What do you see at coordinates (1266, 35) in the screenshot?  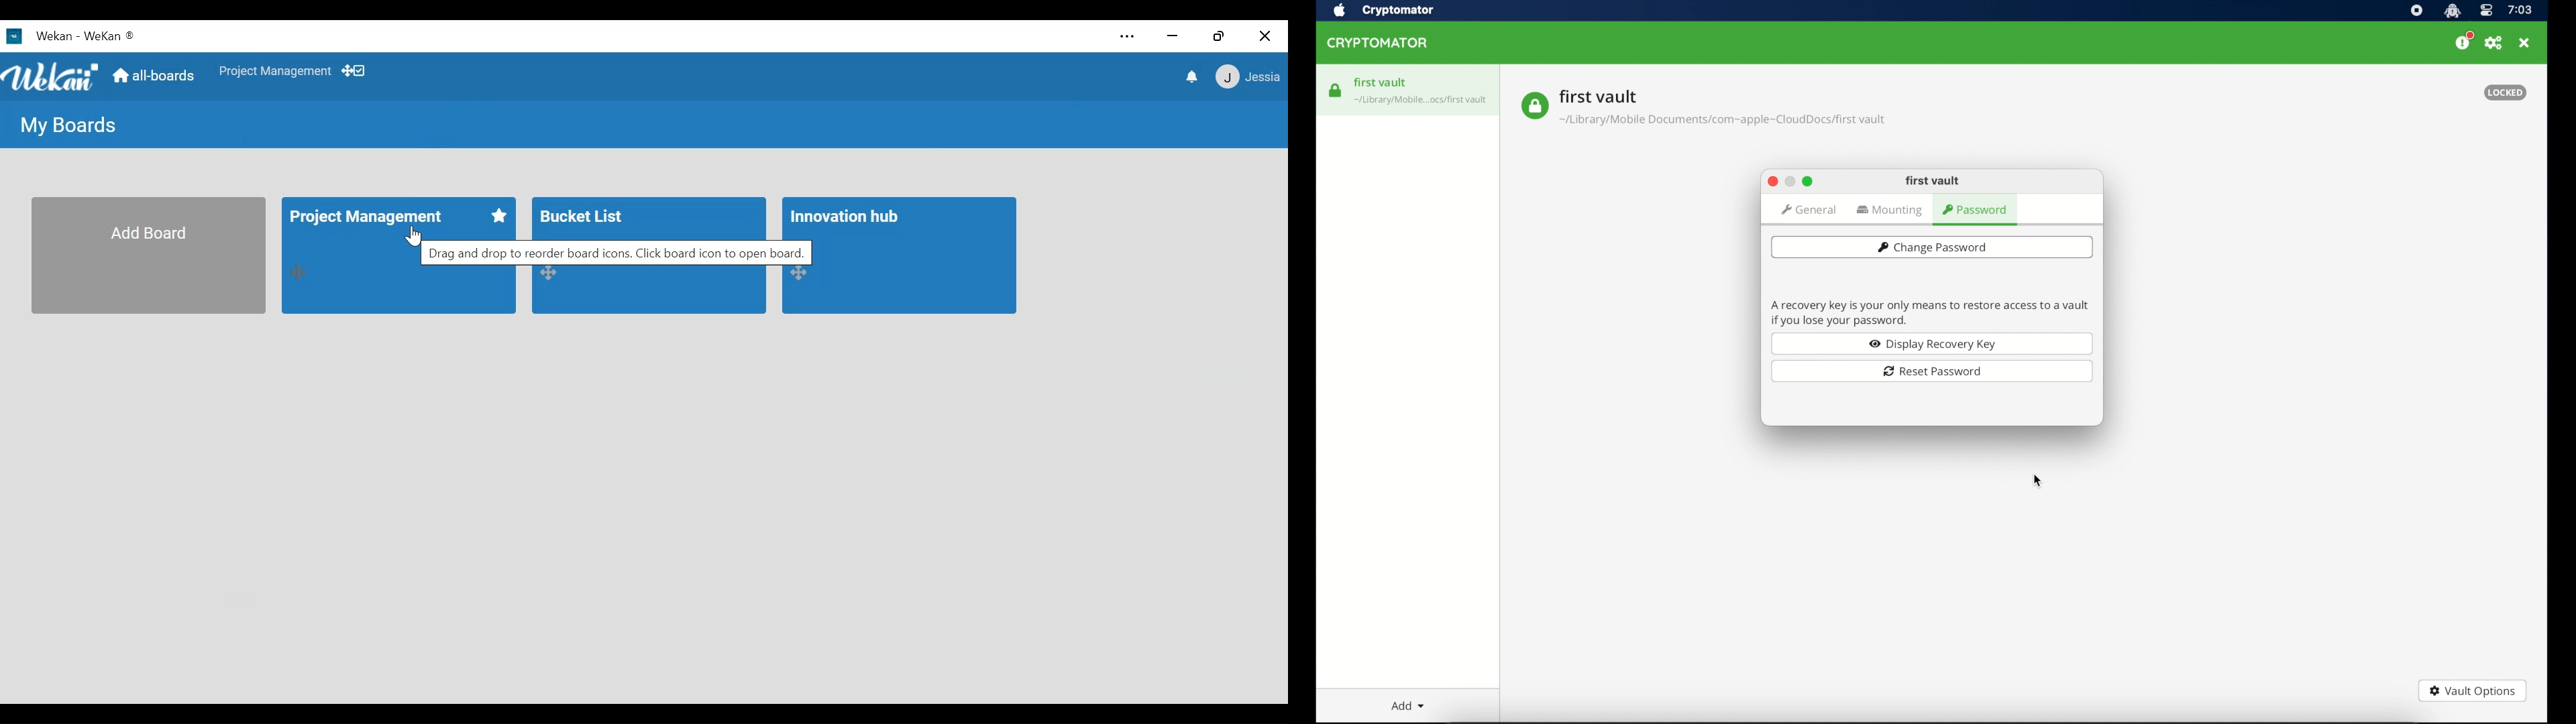 I see `Close` at bounding box center [1266, 35].